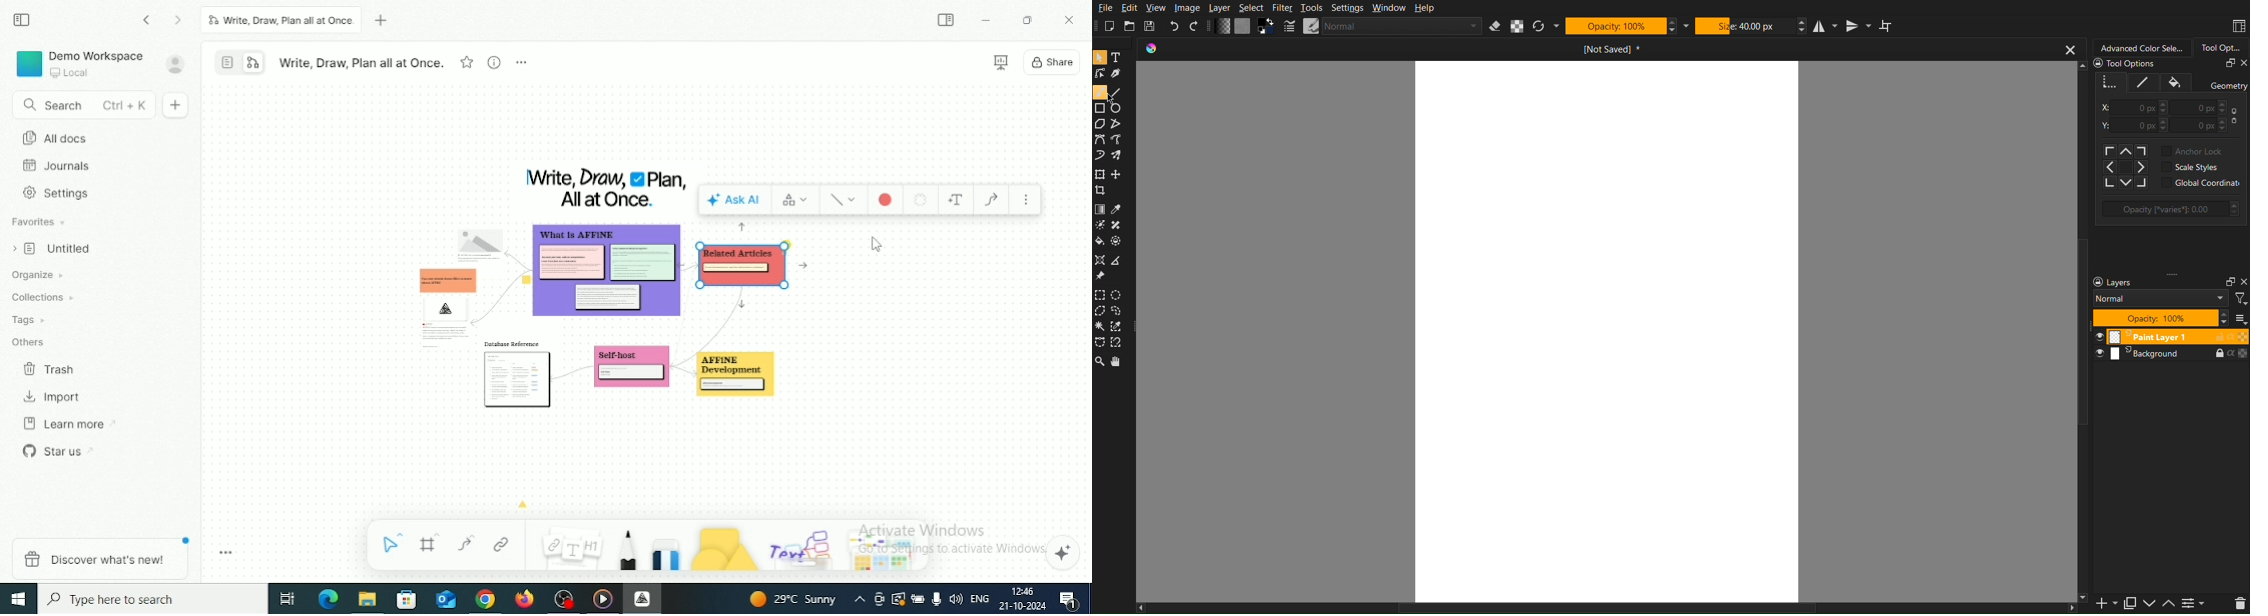 Image resolution: width=2268 pixels, height=616 pixels. What do you see at coordinates (287, 599) in the screenshot?
I see `Task View` at bounding box center [287, 599].